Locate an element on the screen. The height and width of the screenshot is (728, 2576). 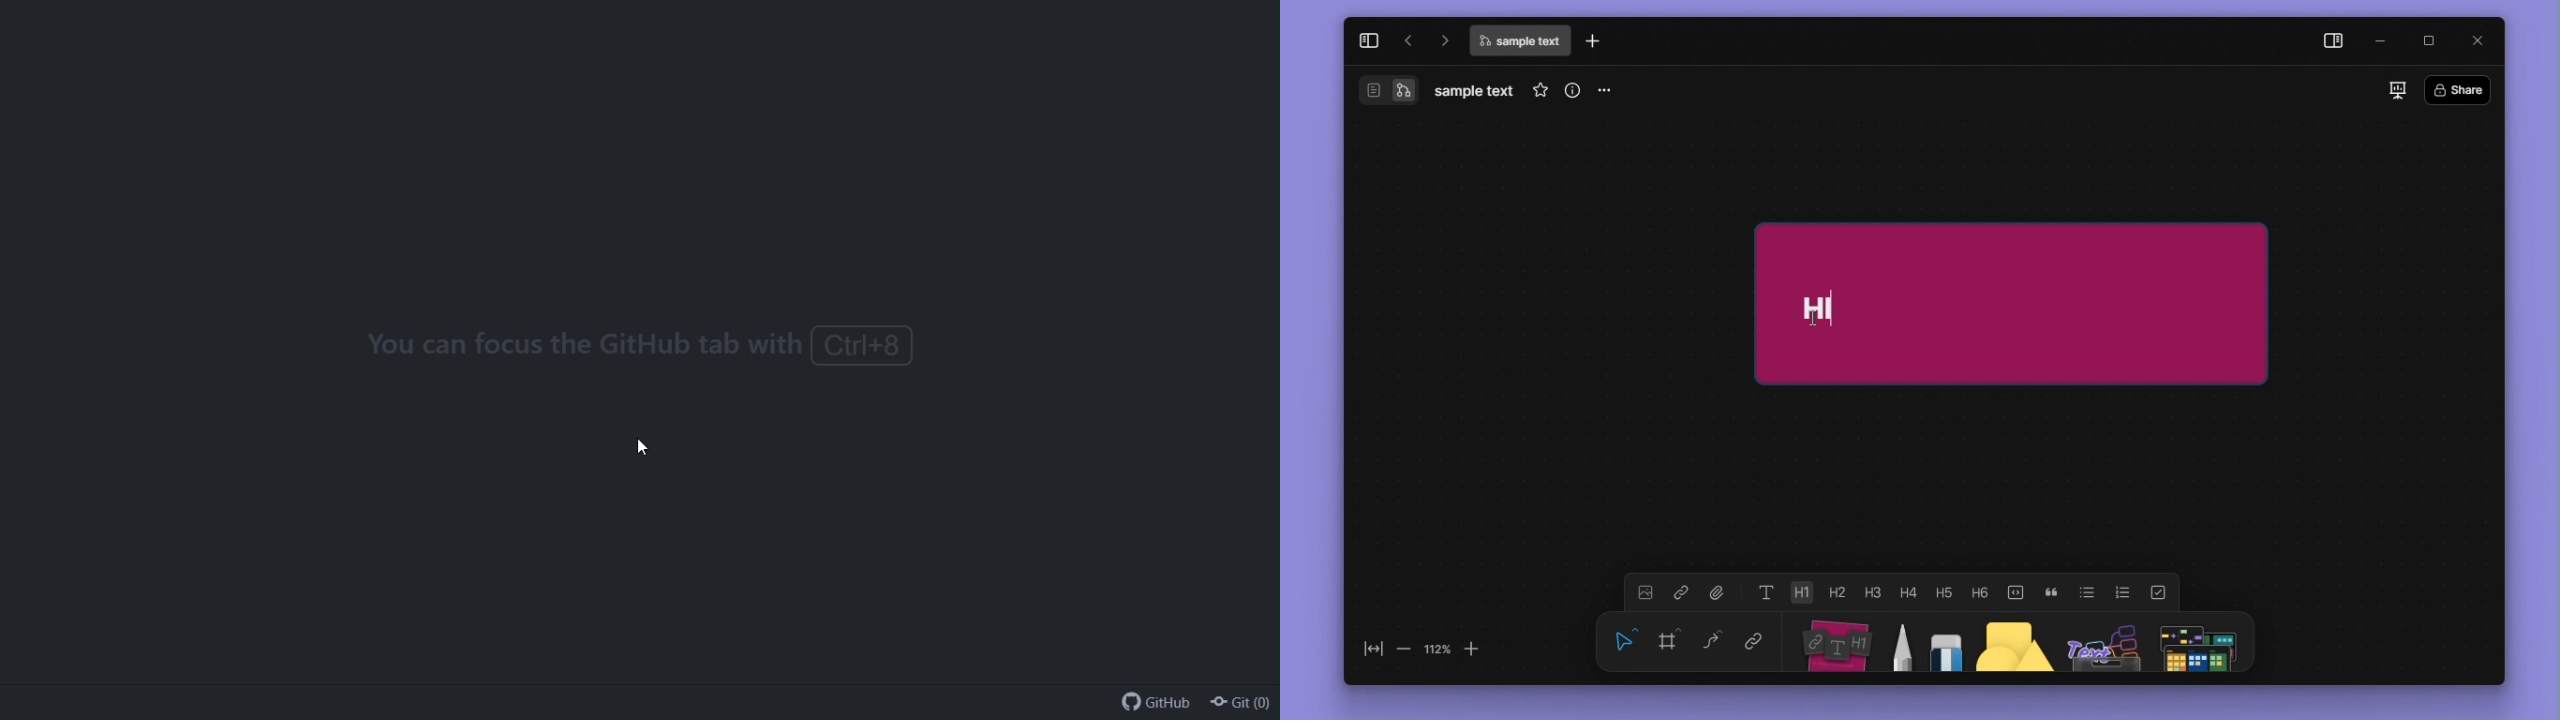
112% is located at coordinates (1437, 650).